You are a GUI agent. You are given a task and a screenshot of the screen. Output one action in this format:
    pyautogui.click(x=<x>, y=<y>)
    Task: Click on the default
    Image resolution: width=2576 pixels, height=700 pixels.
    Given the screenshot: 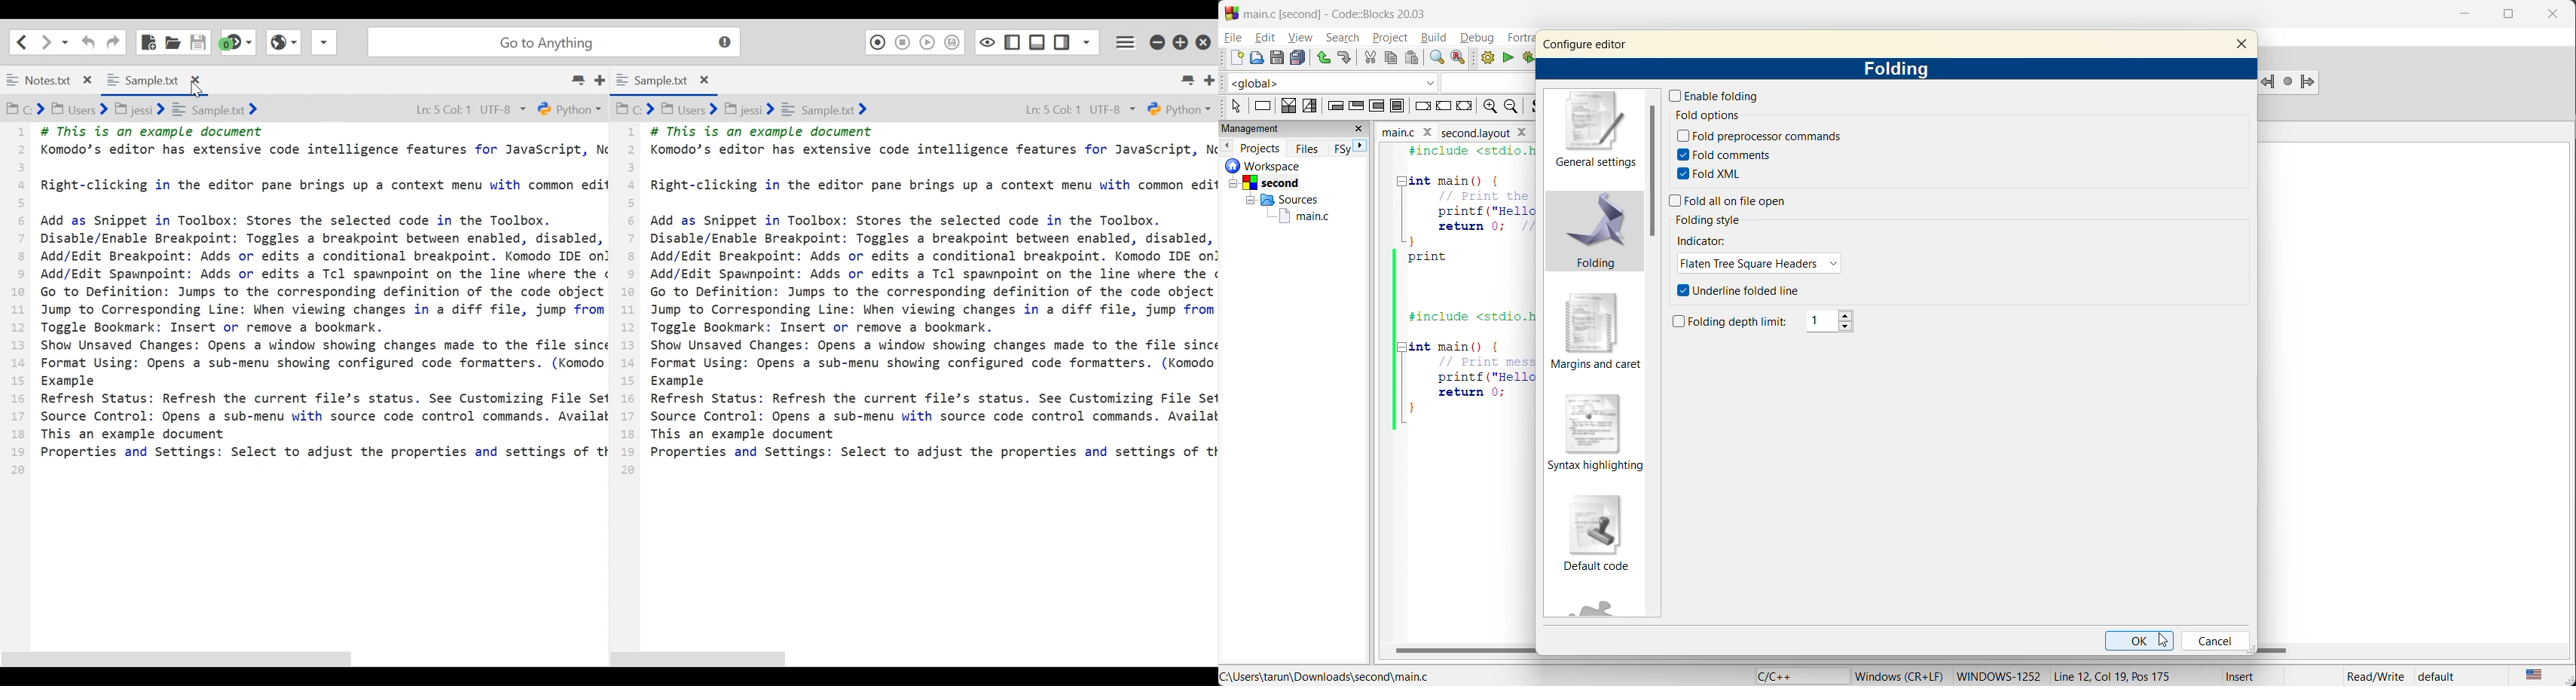 What is the action you would take?
    pyautogui.click(x=2451, y=677)
    